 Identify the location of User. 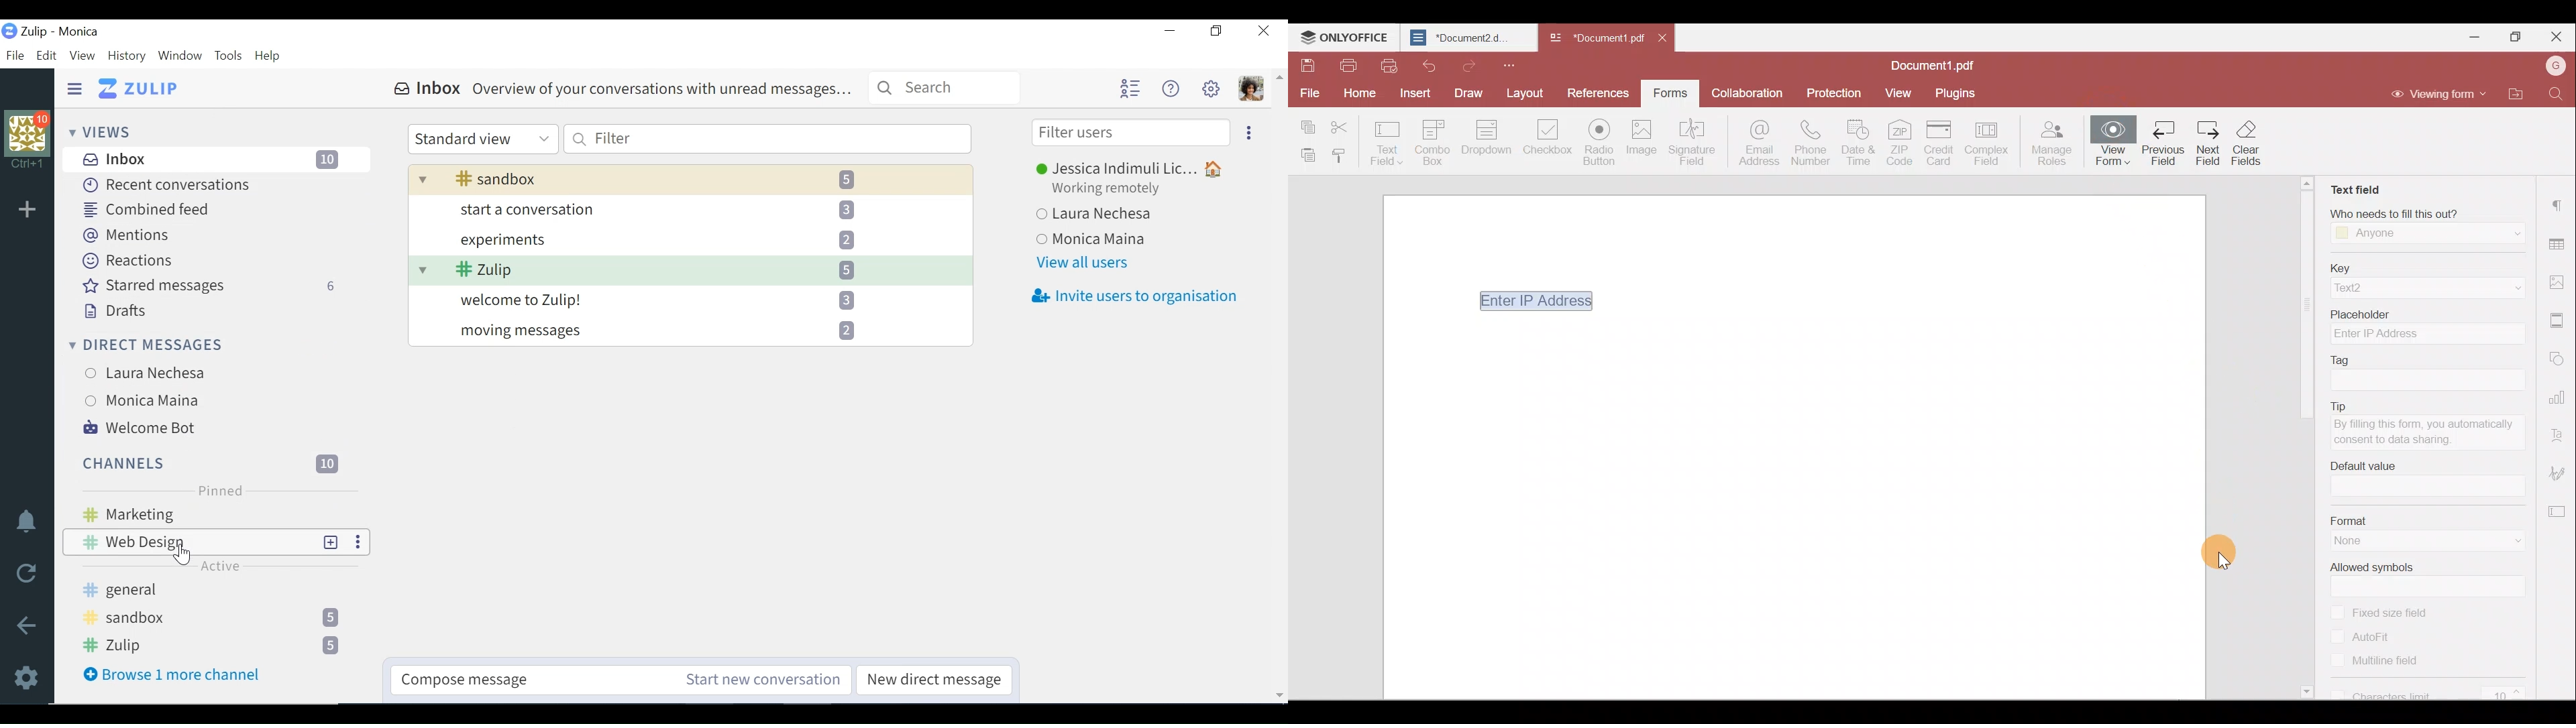
(152, 402).